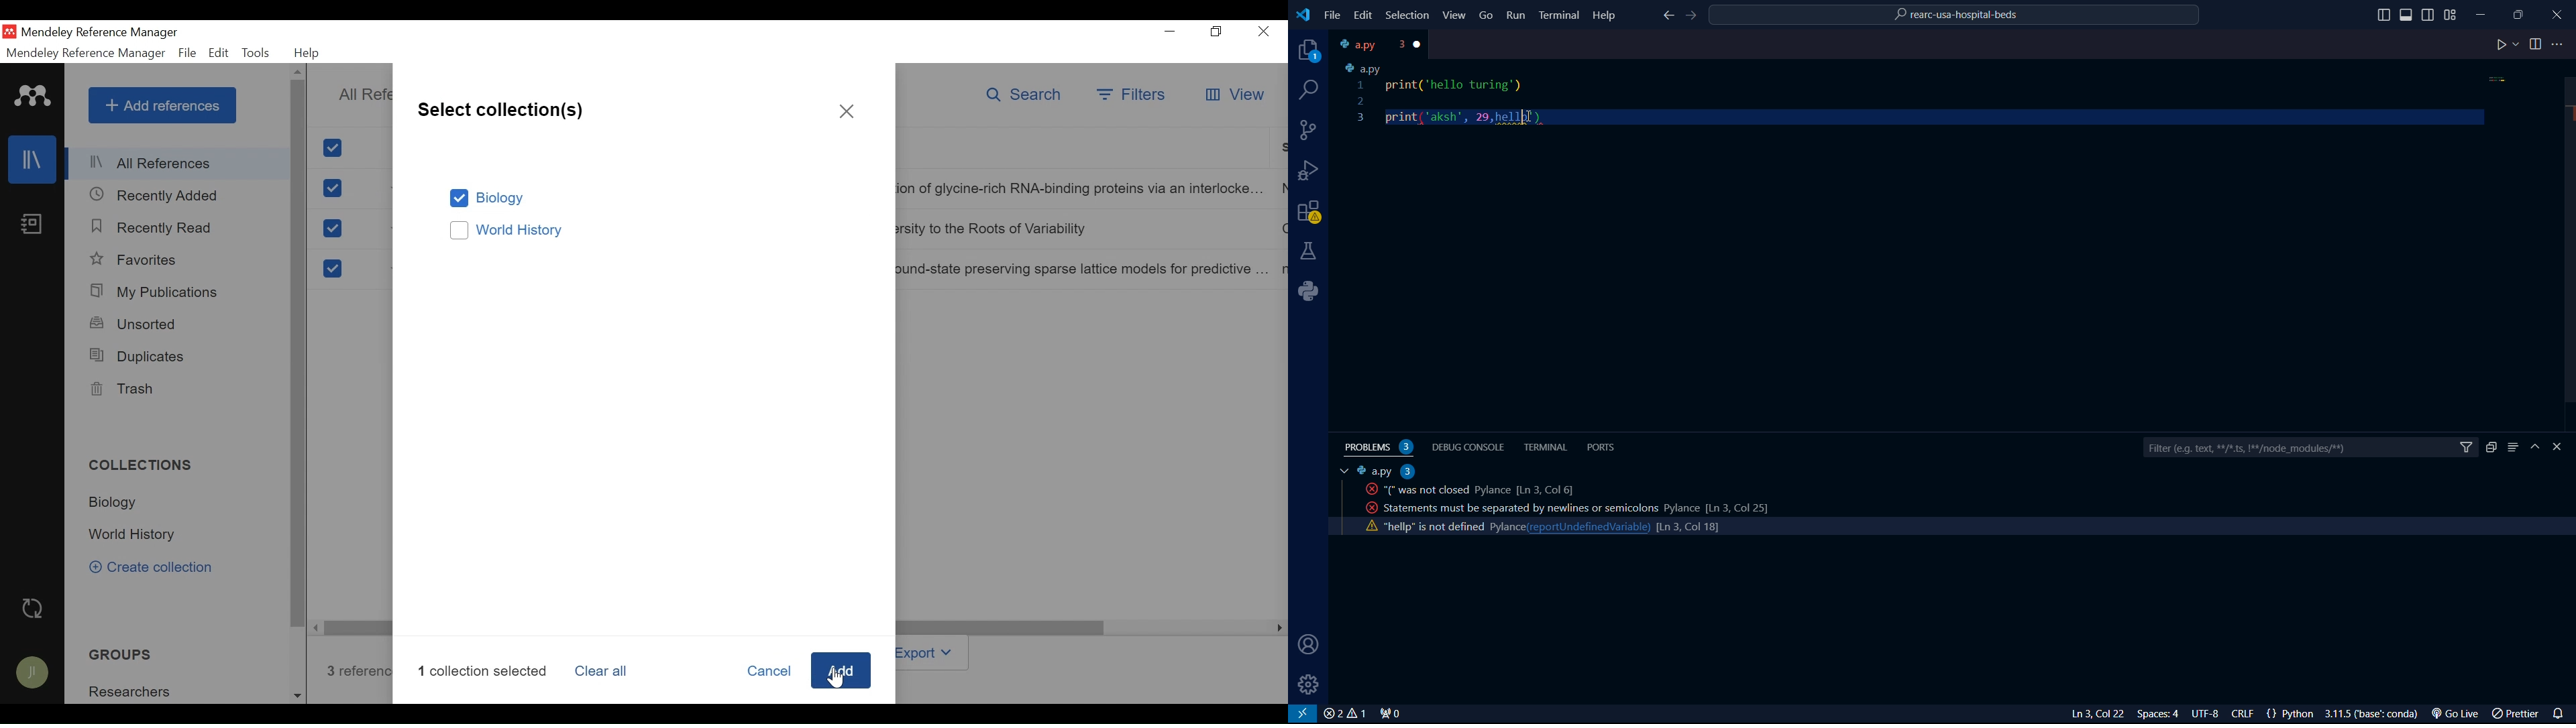 The height and width of the screenshot is (728, 2576). What do you see at coordinates (136, 536) in the screenshot?
I see `Collection` at bounding box center [136, 536].